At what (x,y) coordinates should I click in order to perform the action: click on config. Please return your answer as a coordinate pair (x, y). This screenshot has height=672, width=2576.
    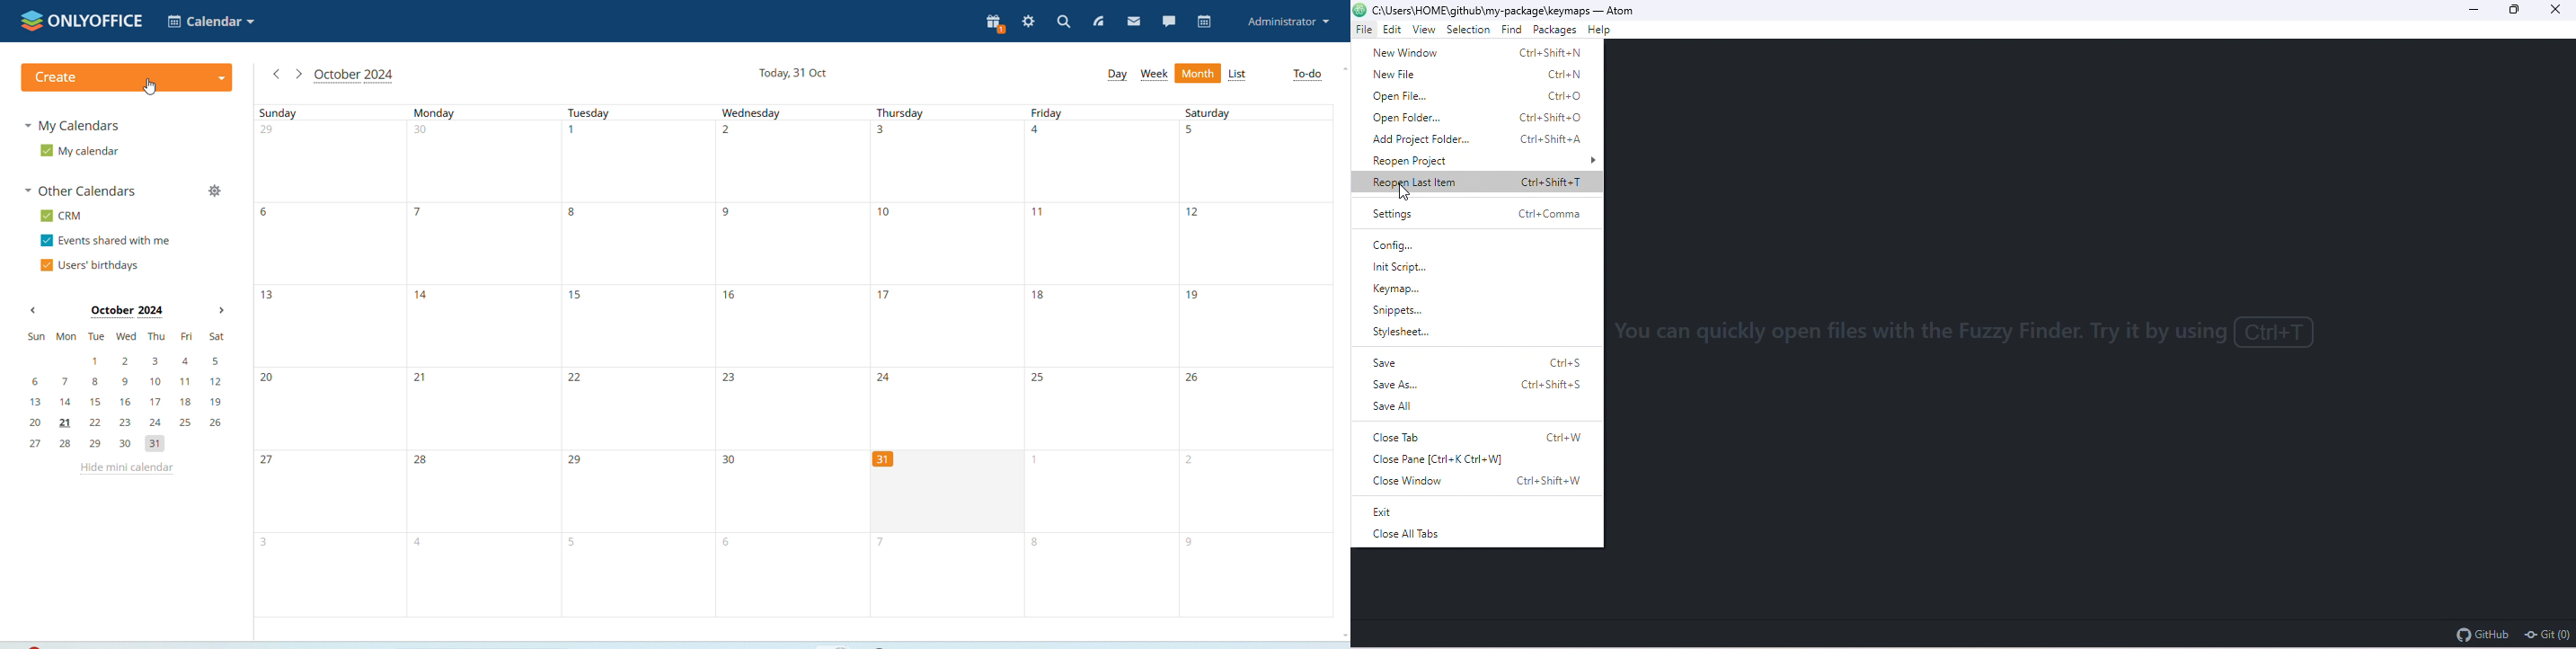
    Looking at the image, I should click on (1431, 244).